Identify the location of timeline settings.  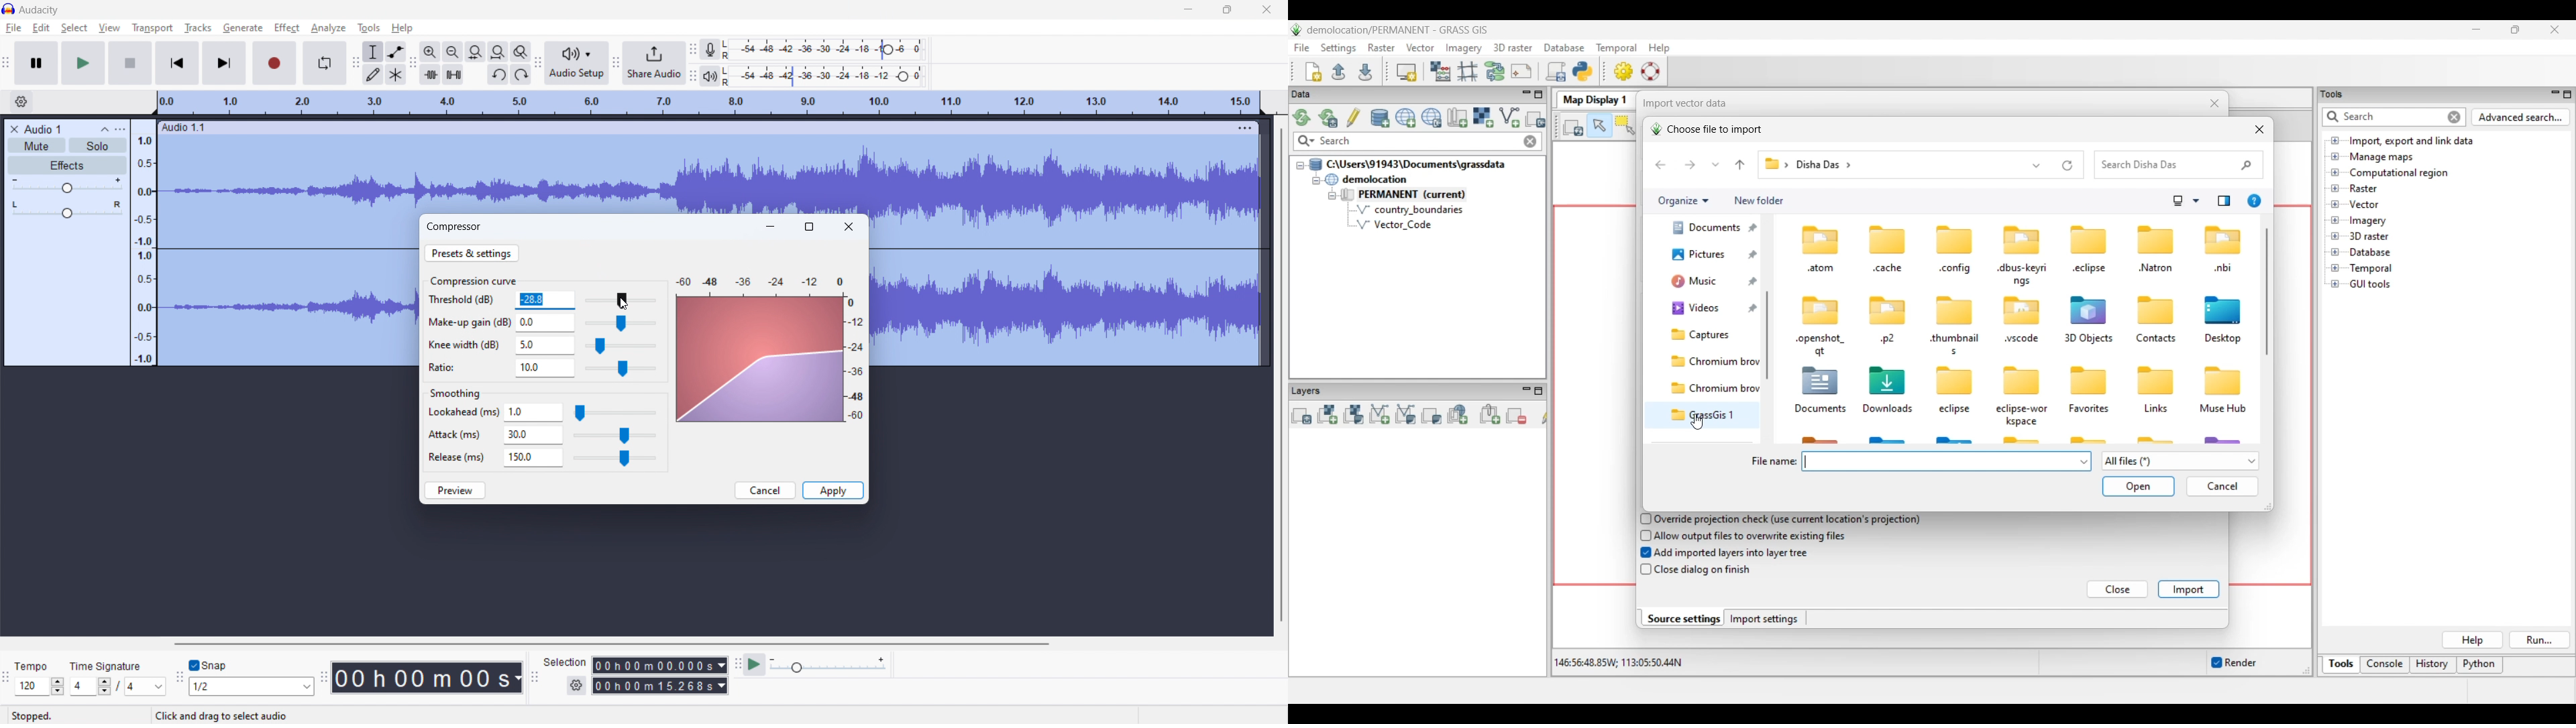
(21, 102).